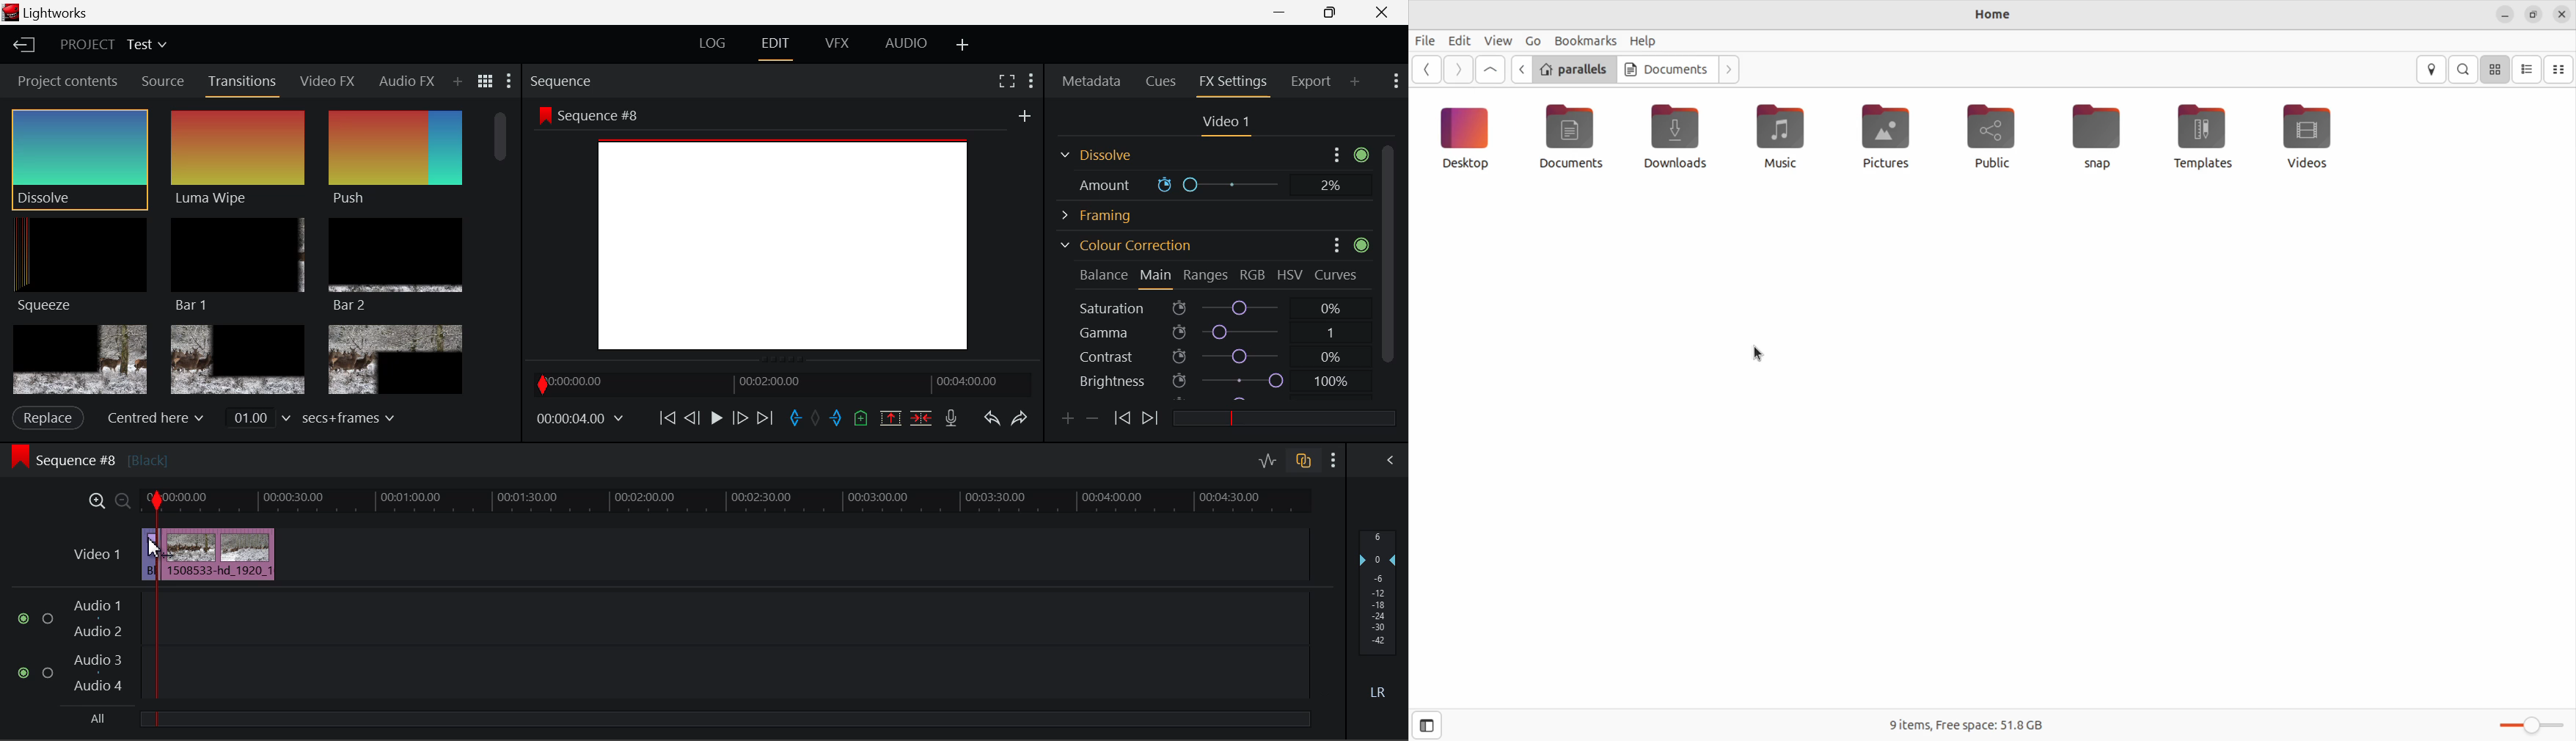  What do you see at coordinates (1278, 417) in the screenshot?
I see `slider` at bounding box center [1278, 417].